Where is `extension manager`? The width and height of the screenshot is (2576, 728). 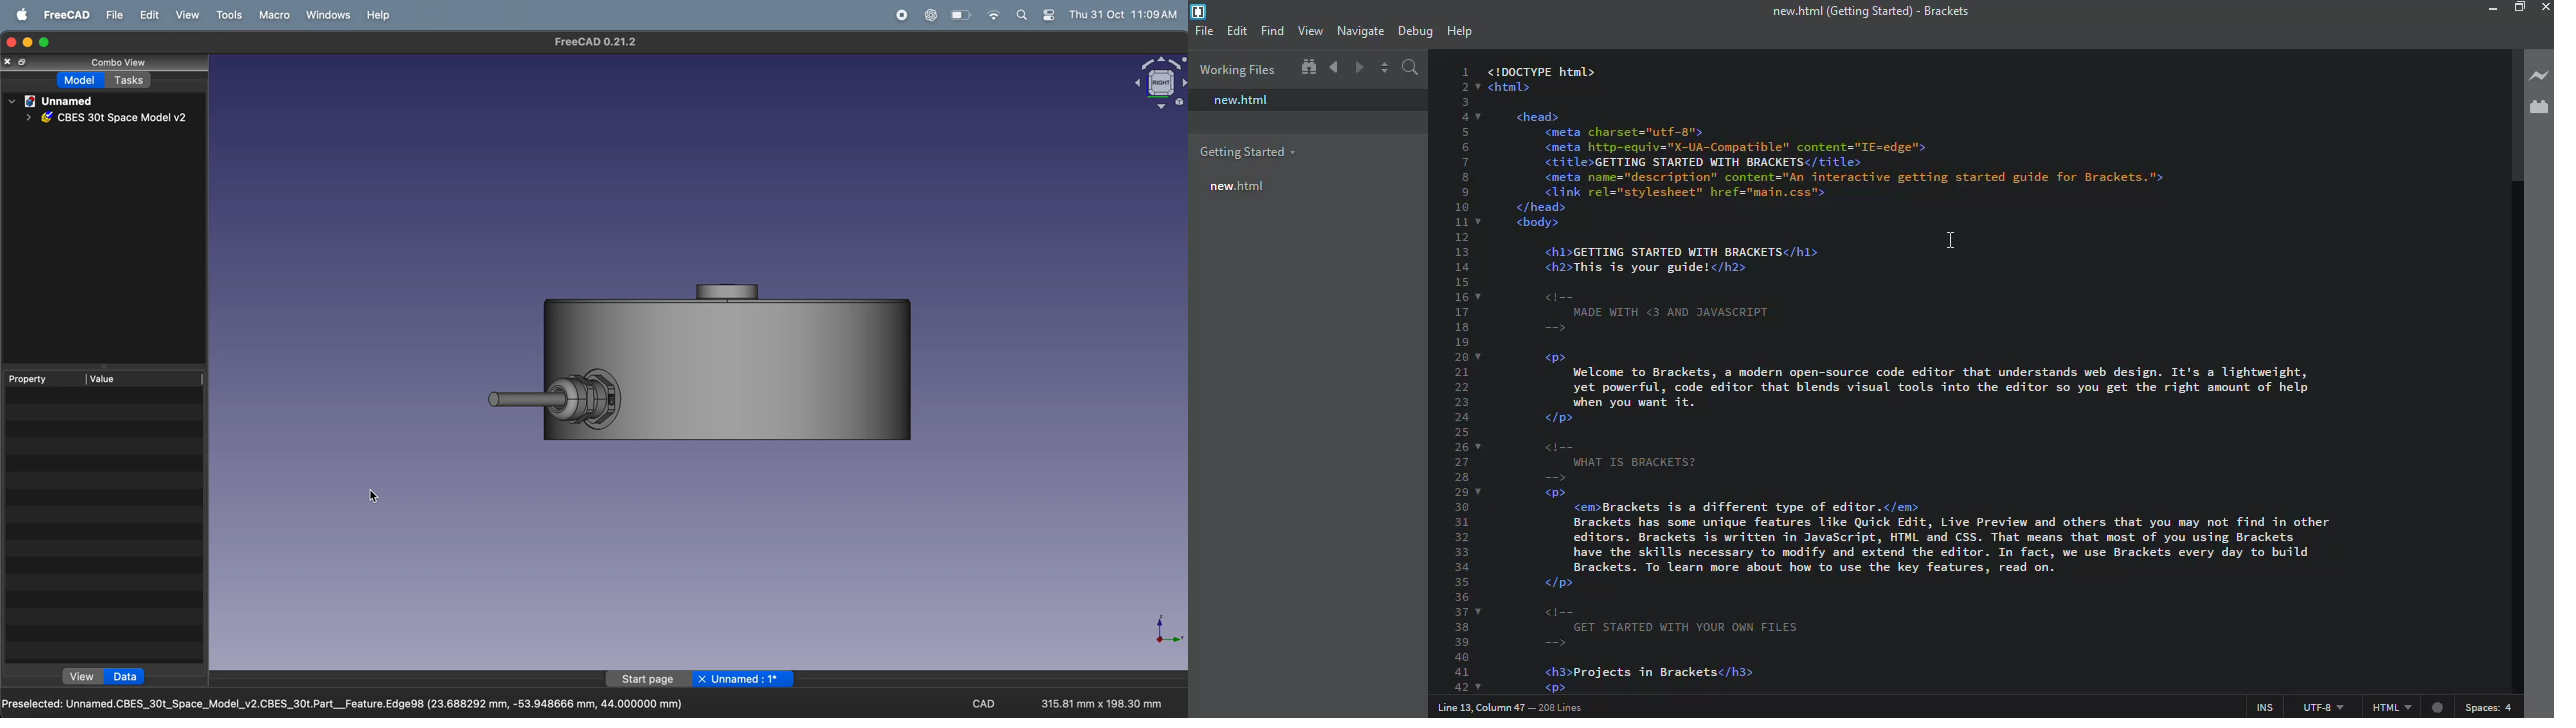 extension manager is located at coordinates (2538, 108).